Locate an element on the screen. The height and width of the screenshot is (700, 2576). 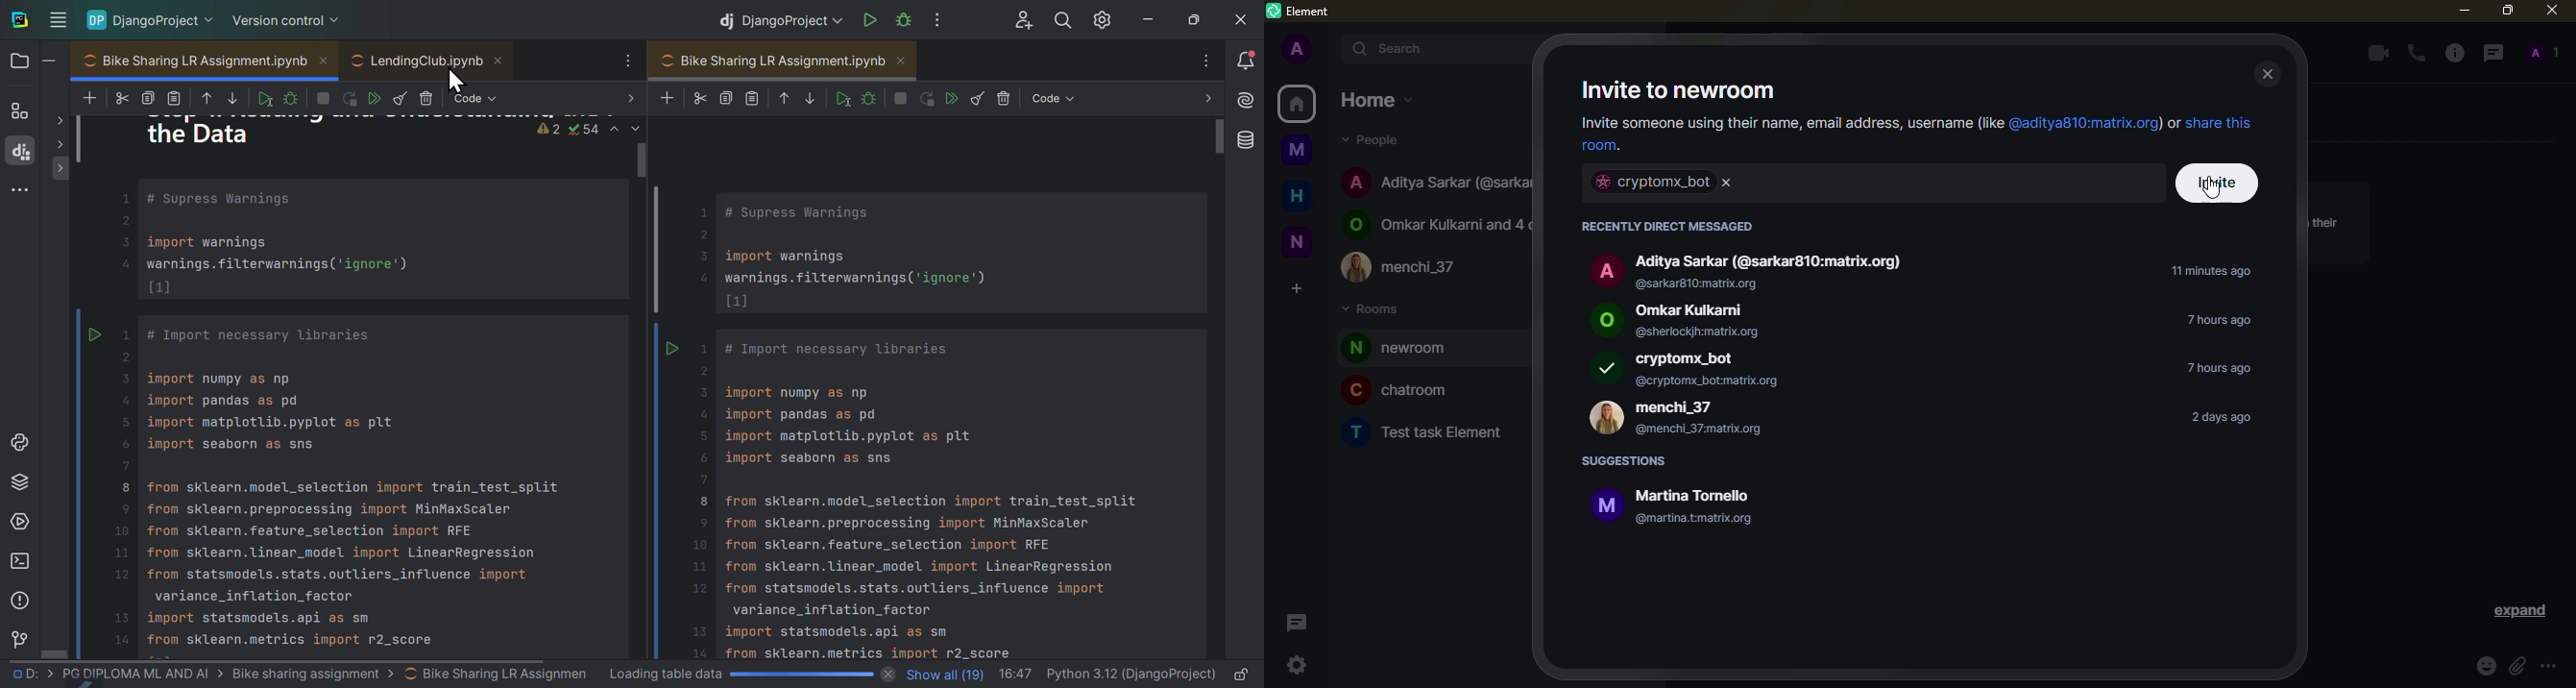
bot selected is located at coordinates (1653, 181).